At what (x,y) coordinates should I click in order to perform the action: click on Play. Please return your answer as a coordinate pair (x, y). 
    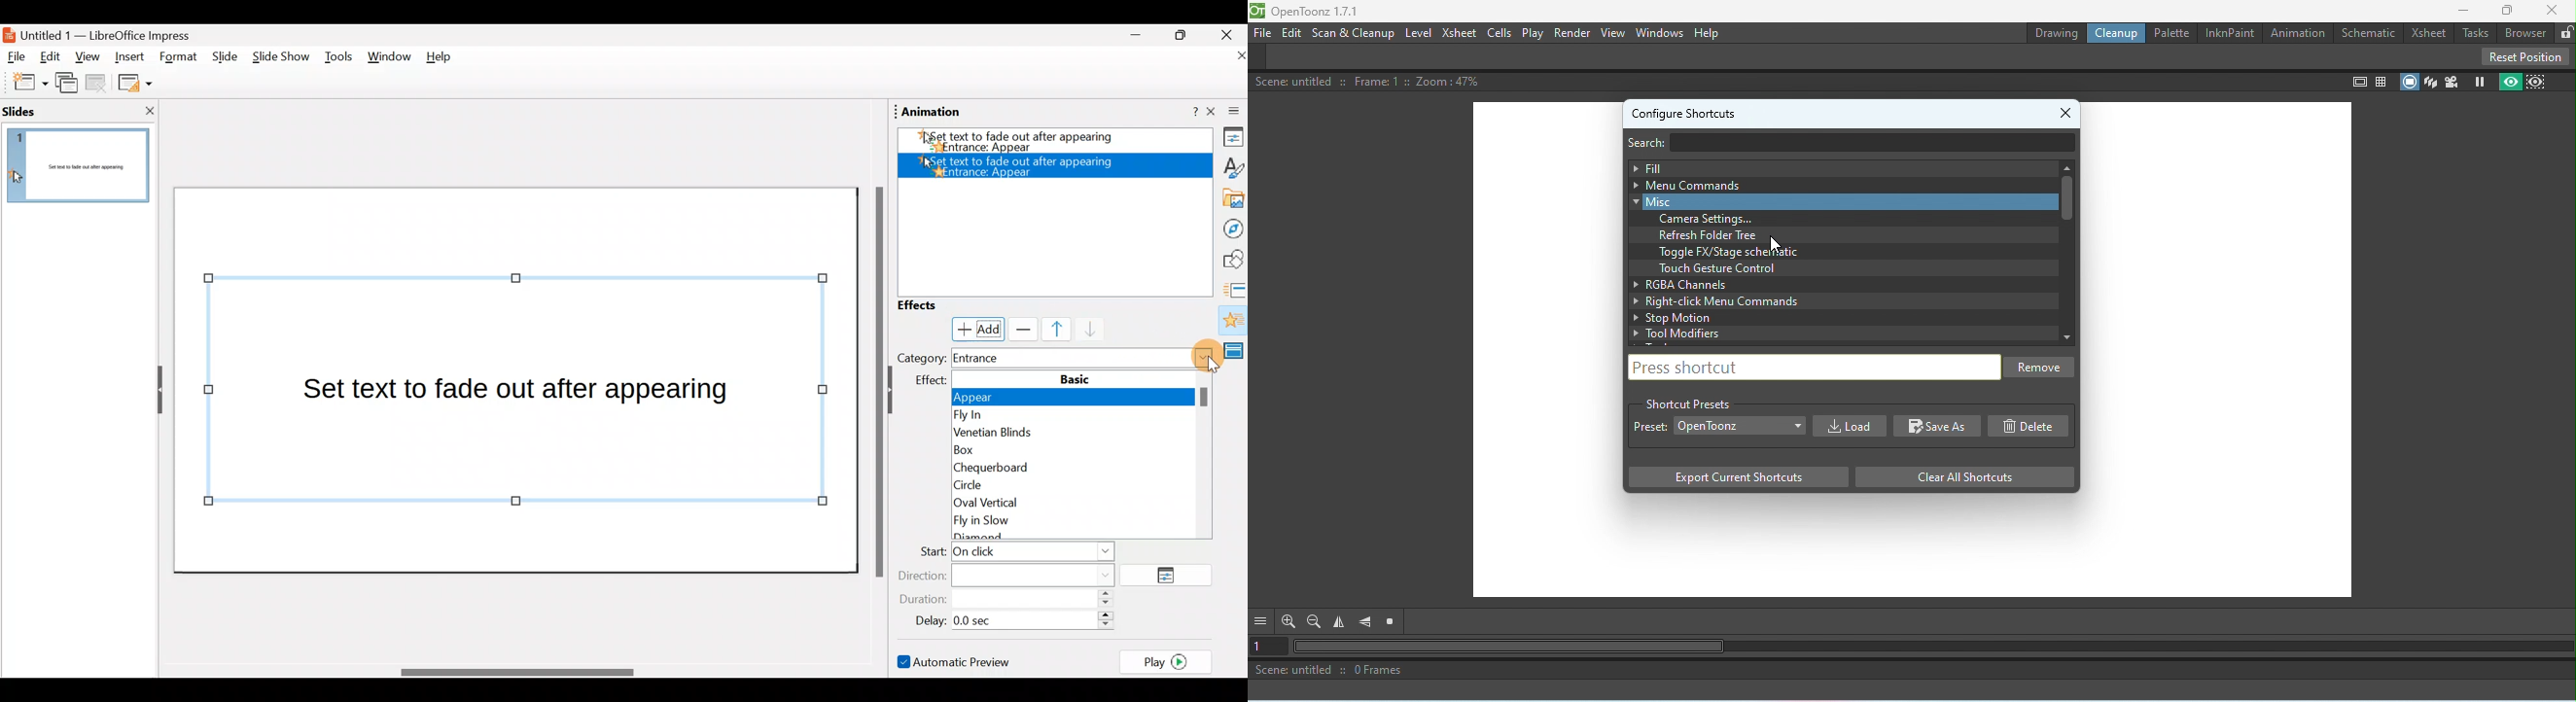
    Looking at the image, I should click on (1534, 33).